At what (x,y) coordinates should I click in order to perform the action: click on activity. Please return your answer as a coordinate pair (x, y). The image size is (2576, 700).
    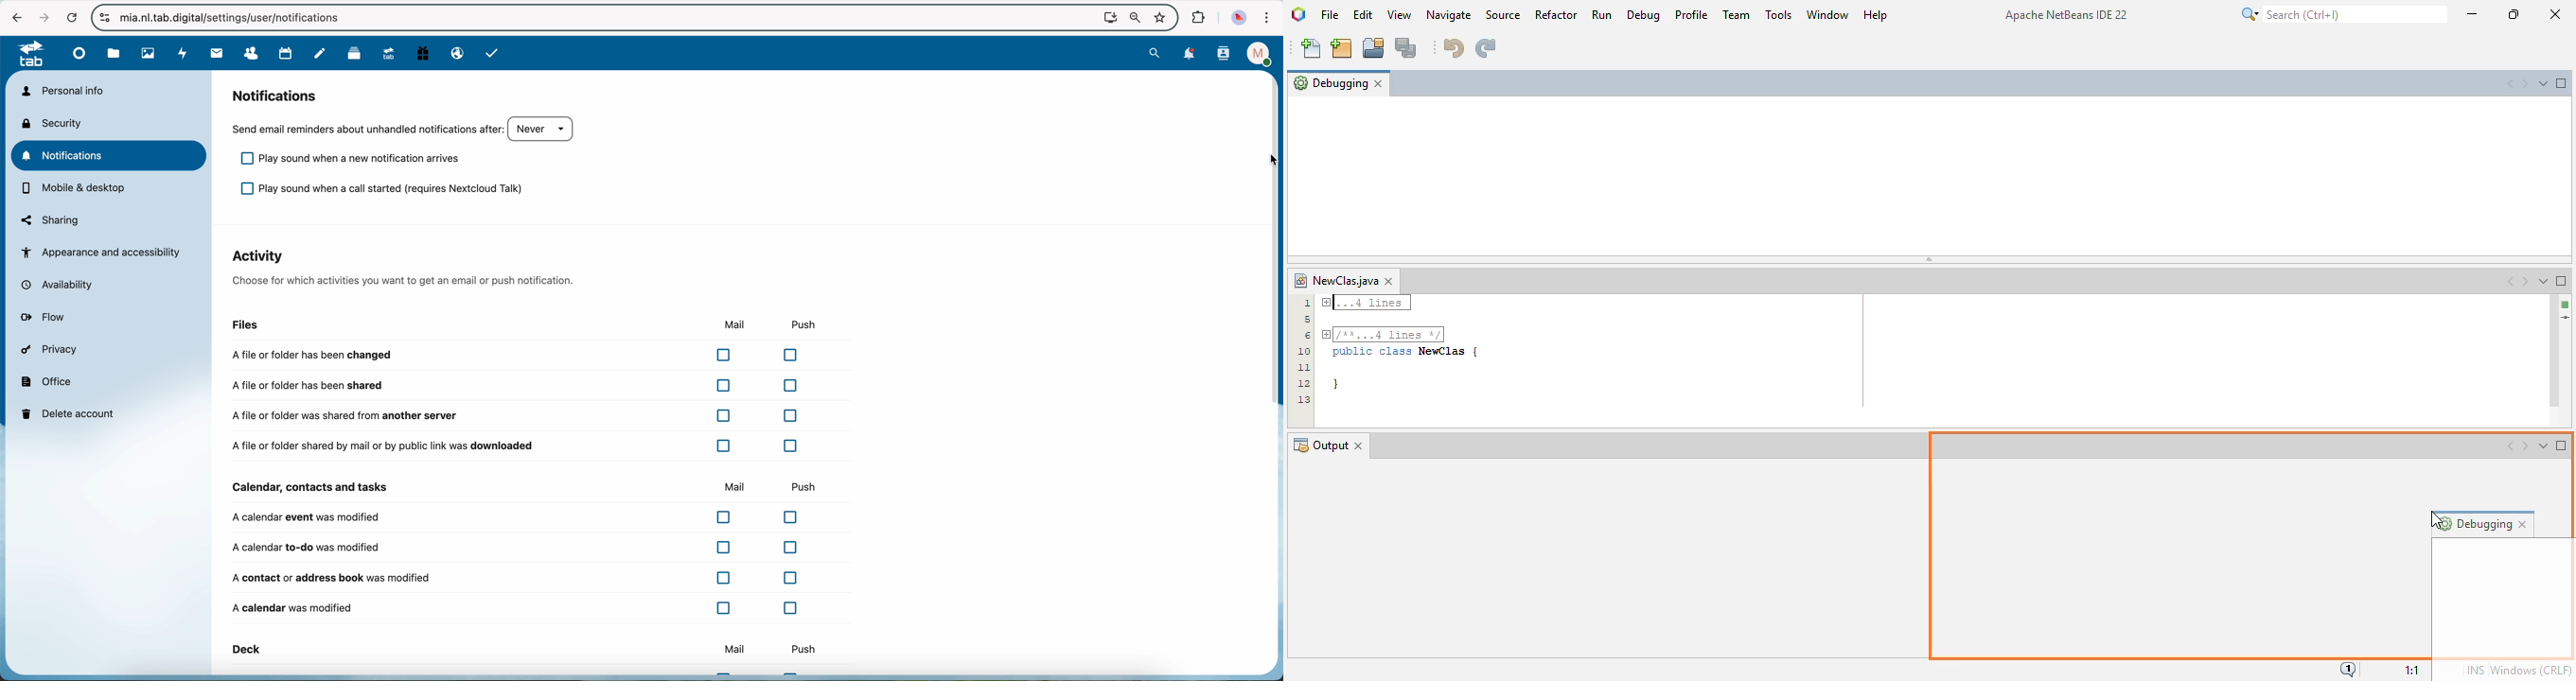
    Looking at the image, I should click on (181, 54).